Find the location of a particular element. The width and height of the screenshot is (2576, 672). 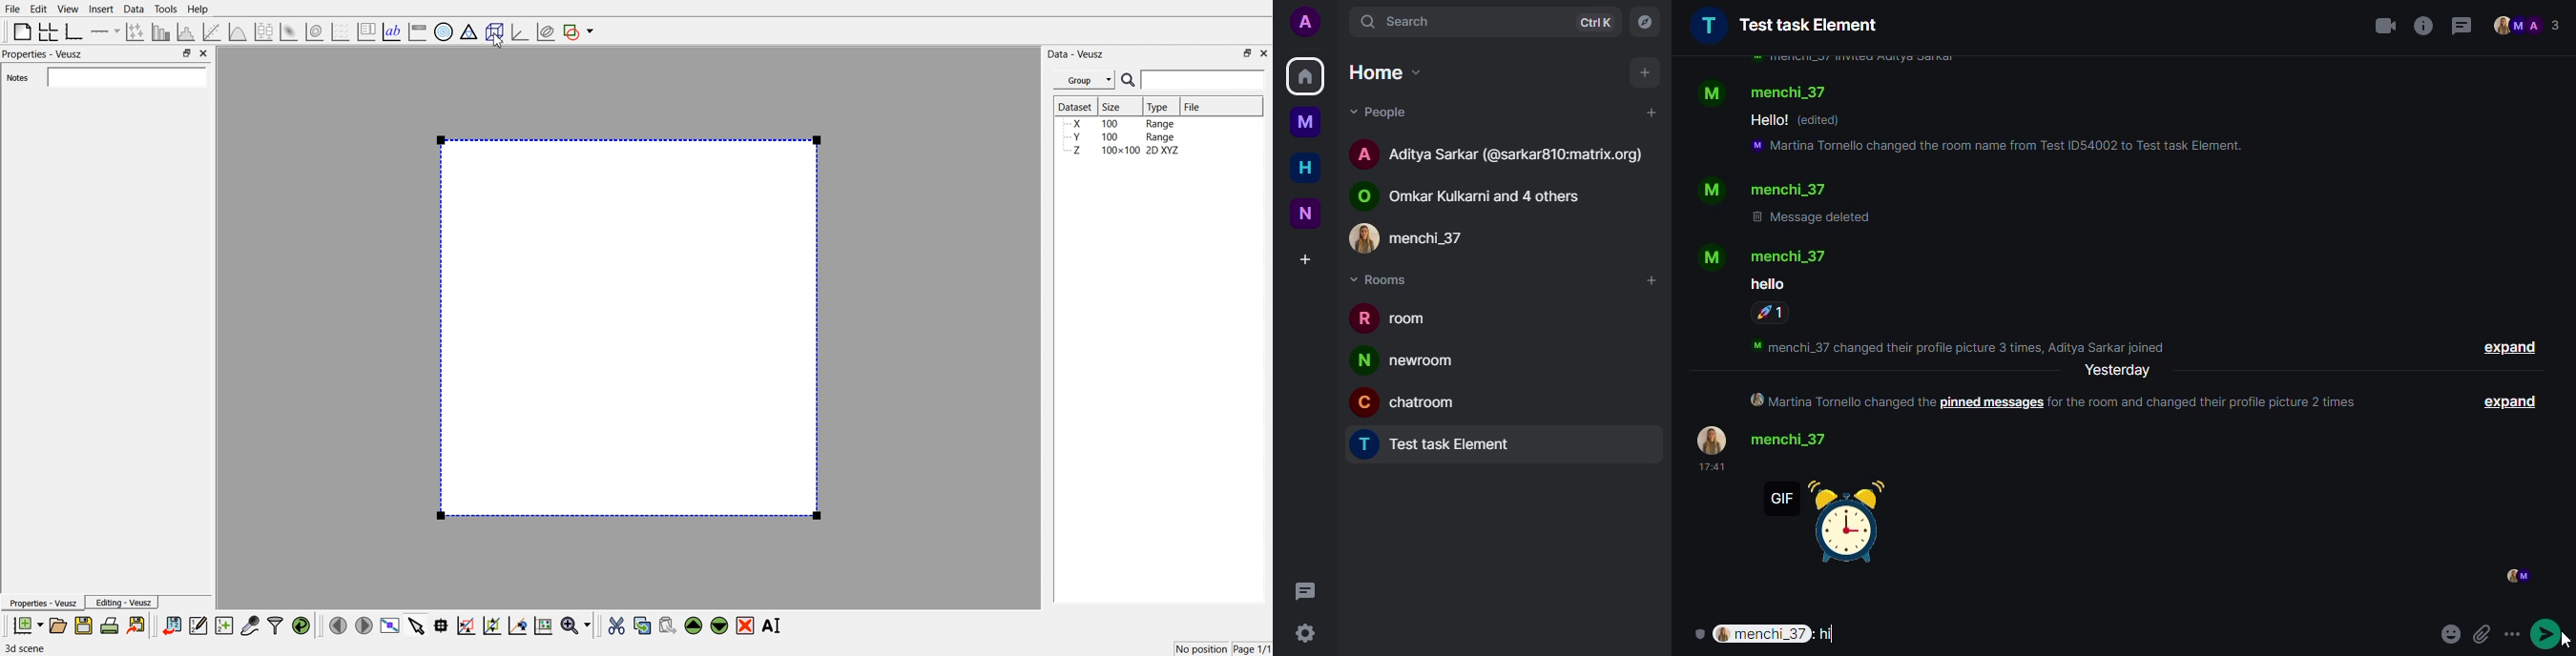

time is located at coordinates (1709, 467).